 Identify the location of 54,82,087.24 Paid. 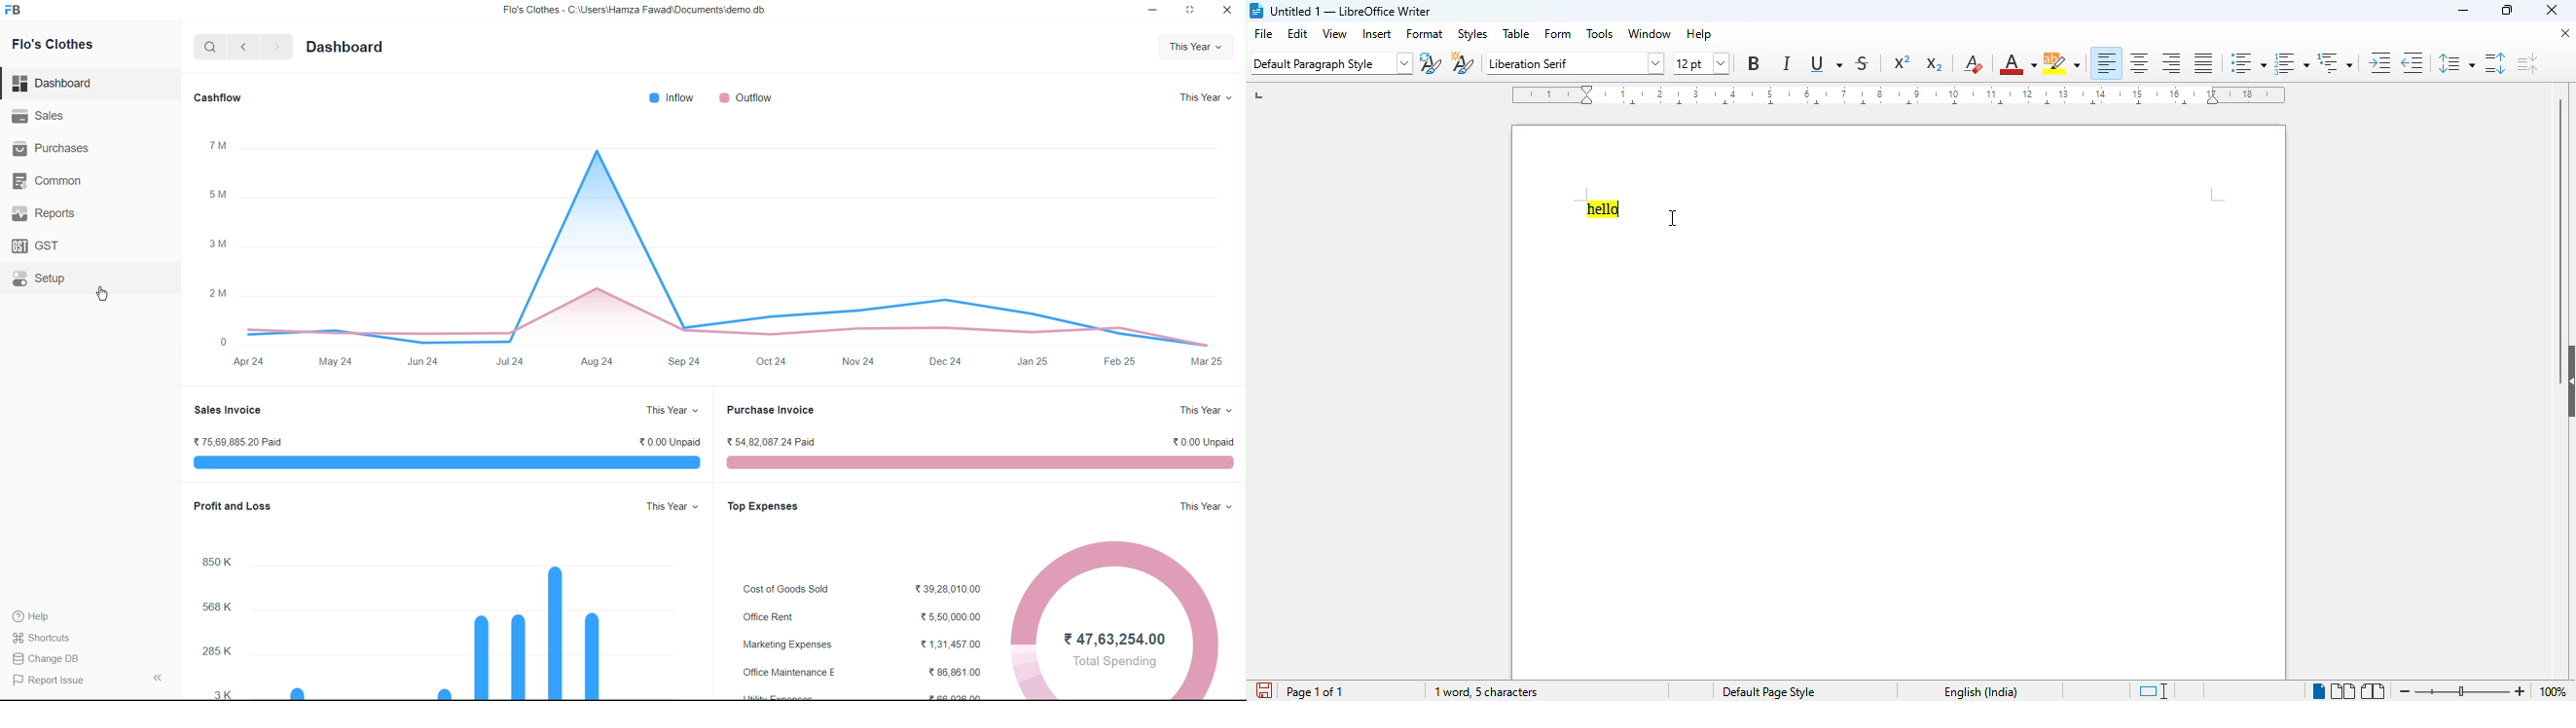
(767, 442).